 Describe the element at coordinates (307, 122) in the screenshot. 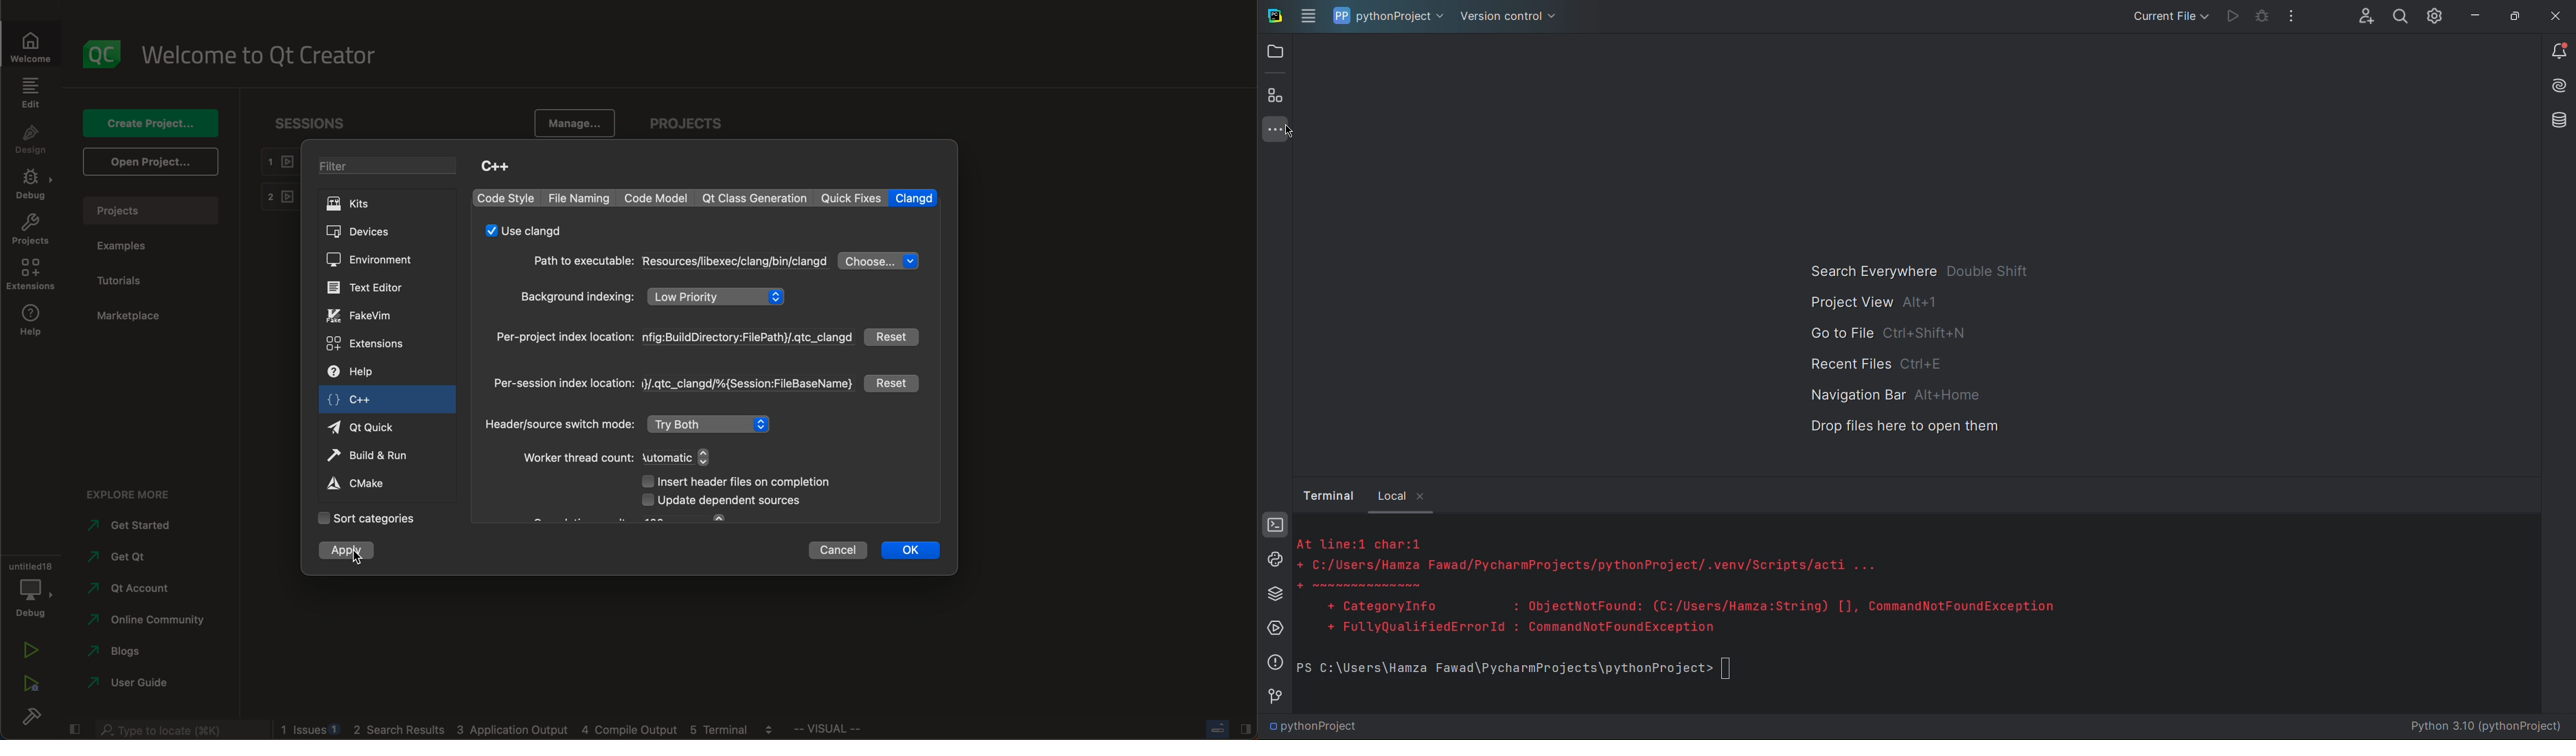

I see `sessions` at that location.